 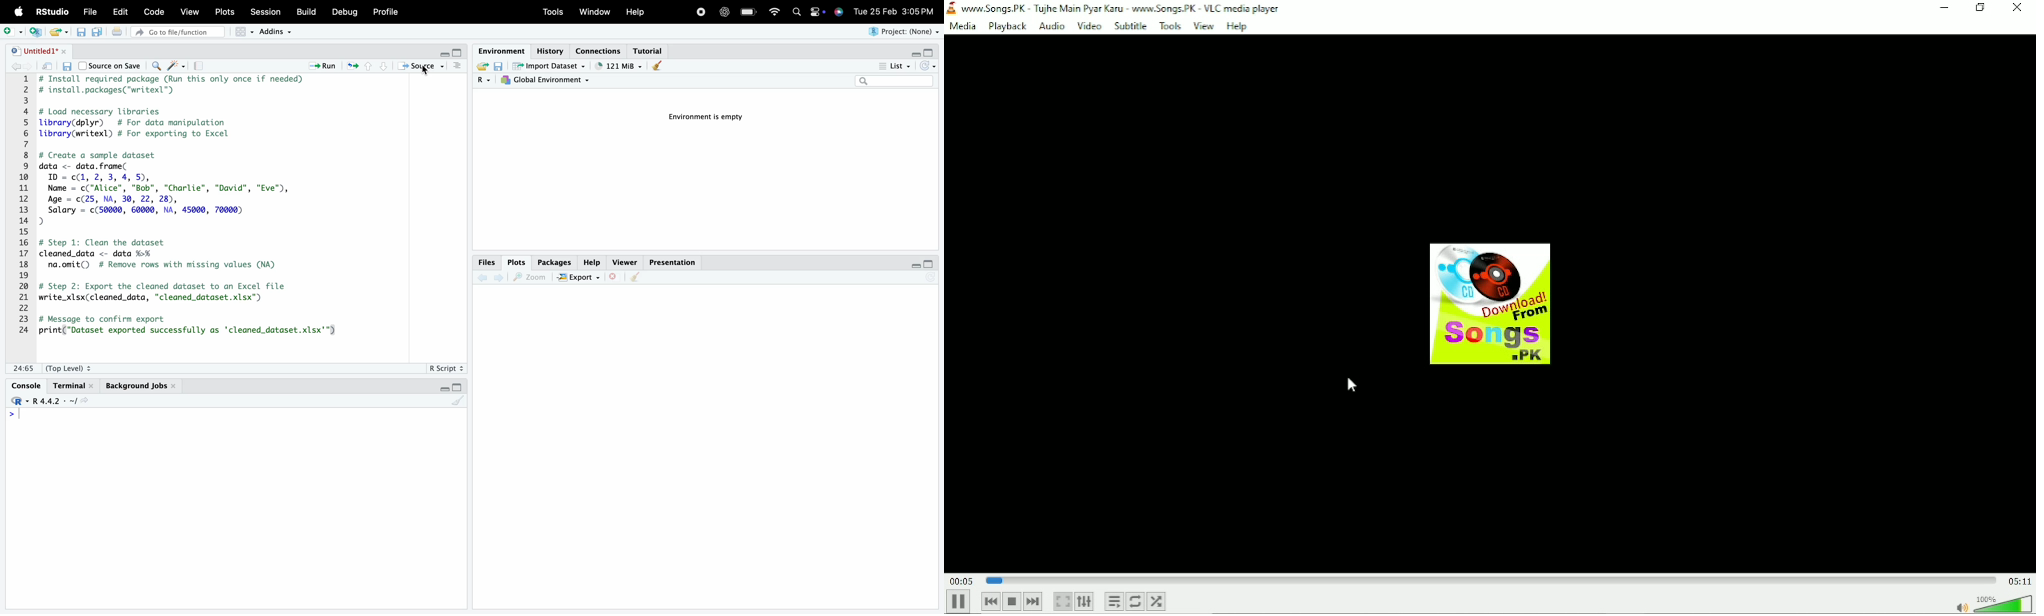 I want to click on Window, so click(x=596, y=13).